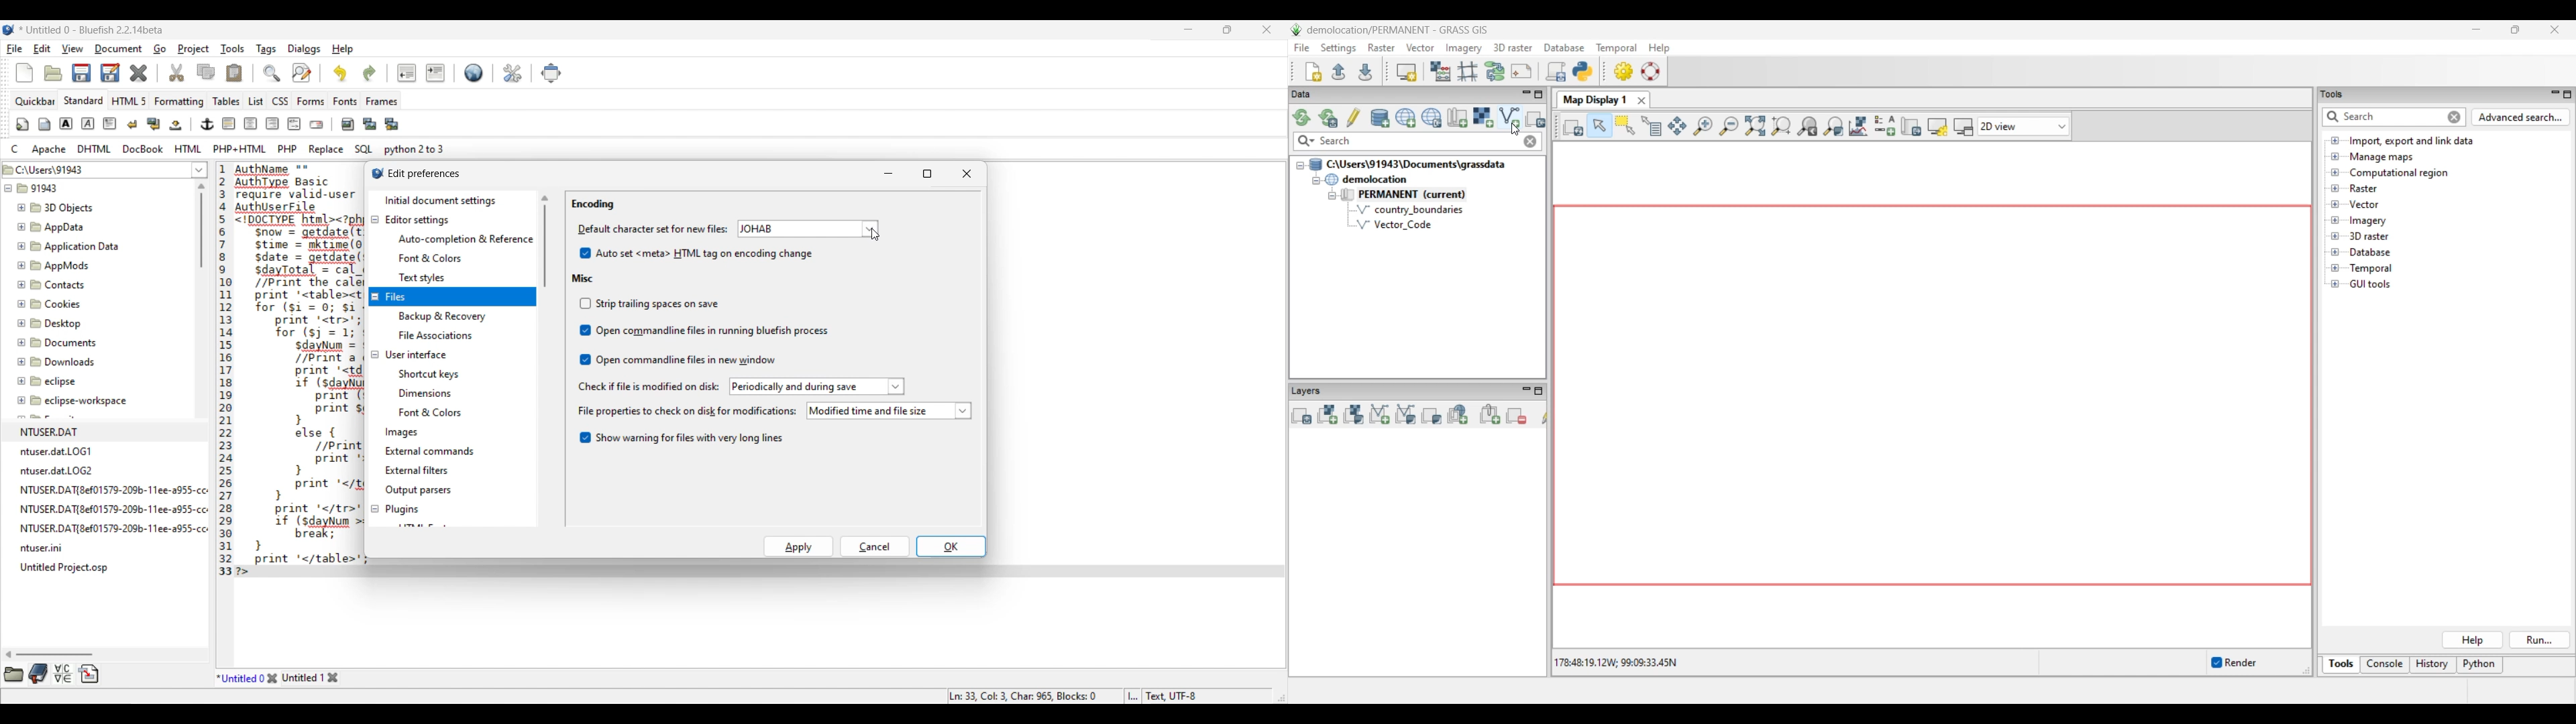  I want to click on cursor, so click(875, 234).